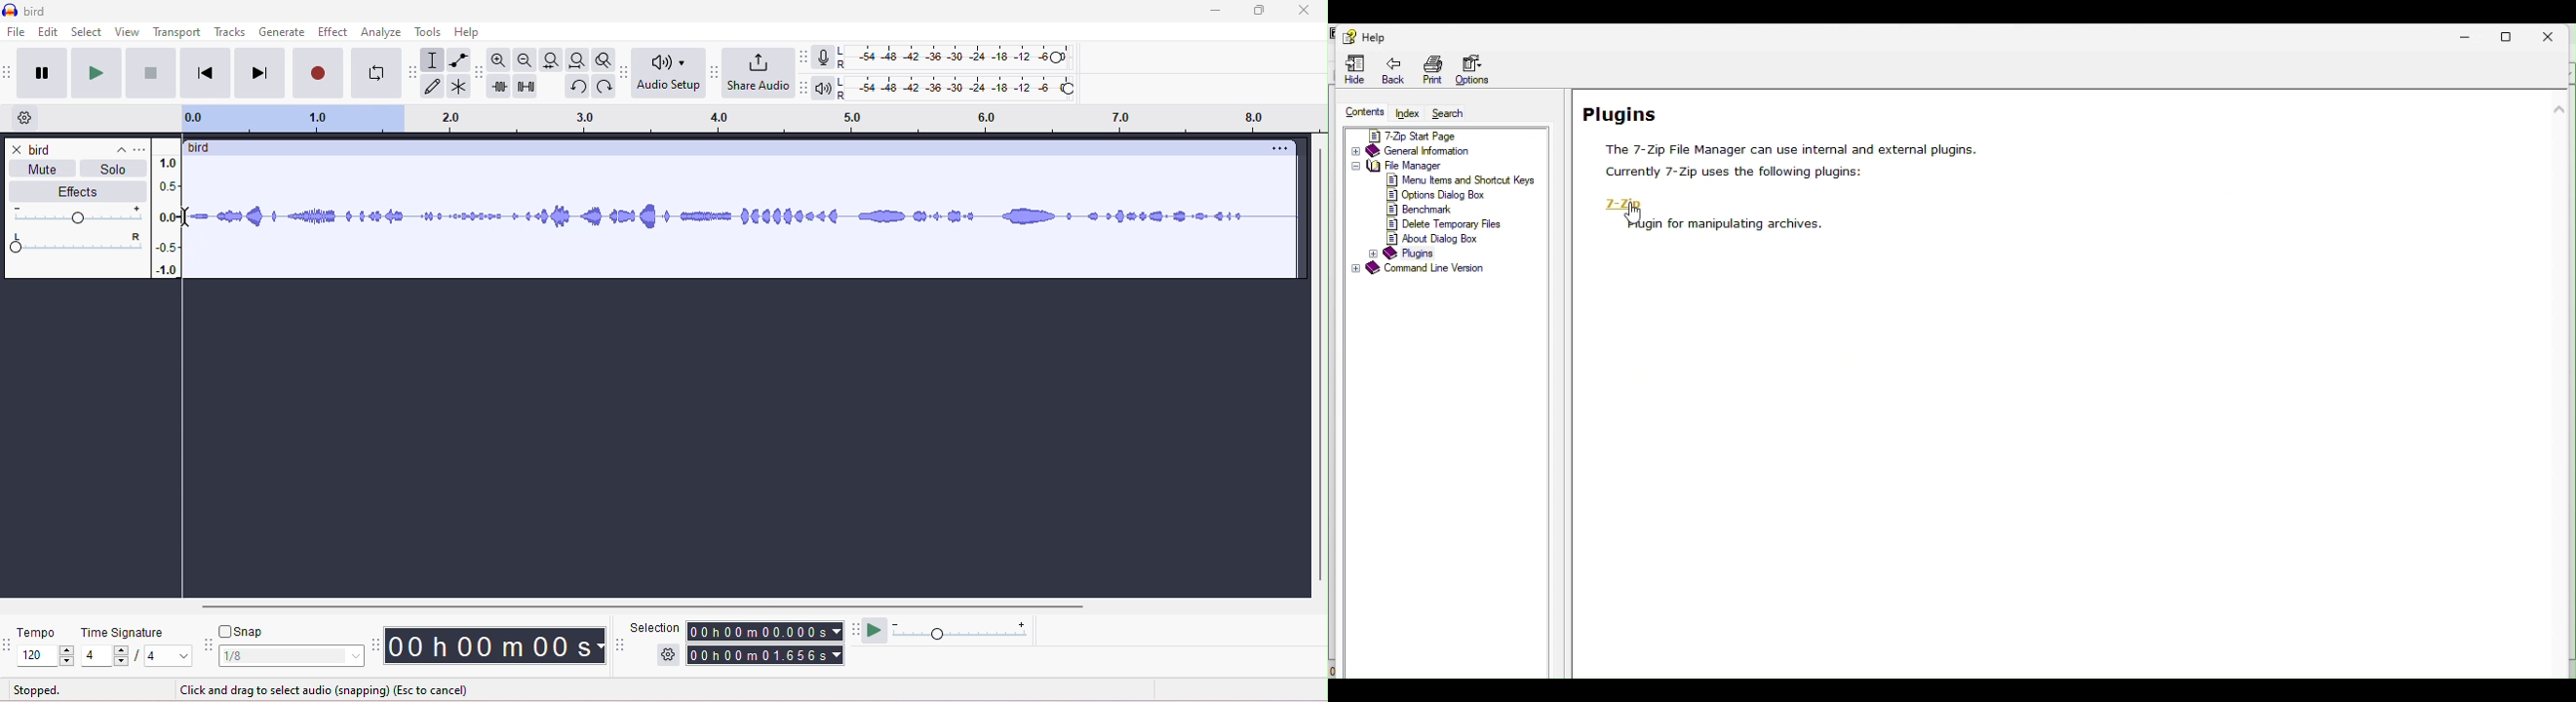  What do you see at coordinates (37, 691) in the screenshot?
I see `stopped` at bounding box center [37, 691].